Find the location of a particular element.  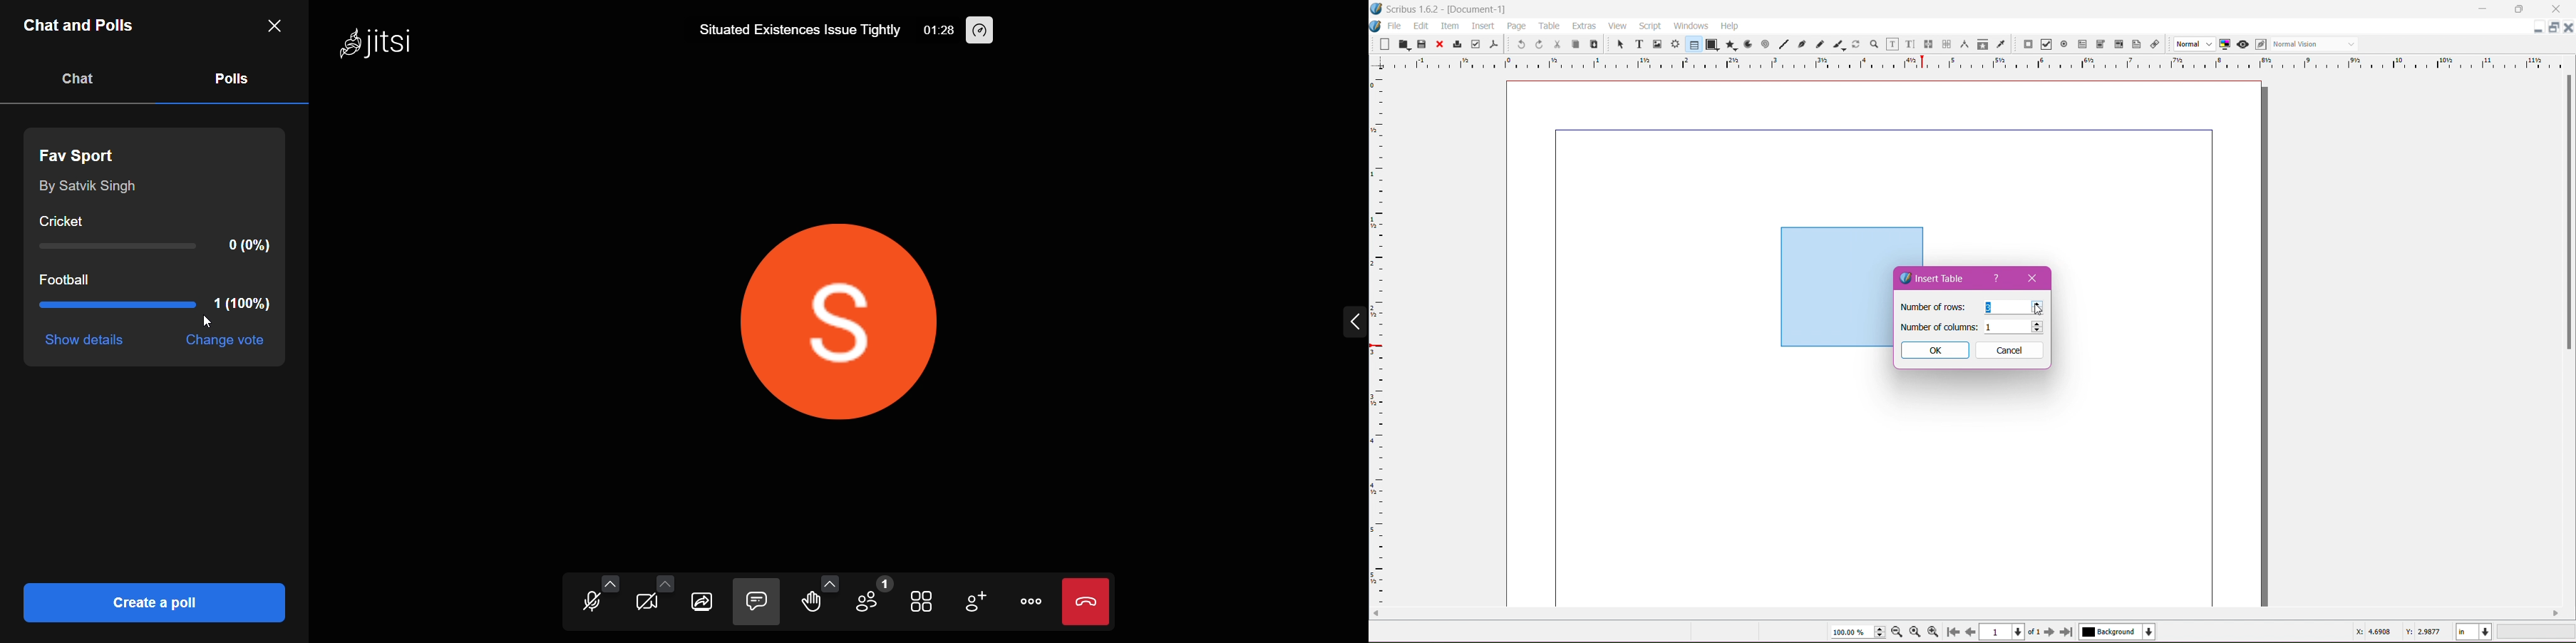

Pdf List Box is located at coordinates (2117, 45).